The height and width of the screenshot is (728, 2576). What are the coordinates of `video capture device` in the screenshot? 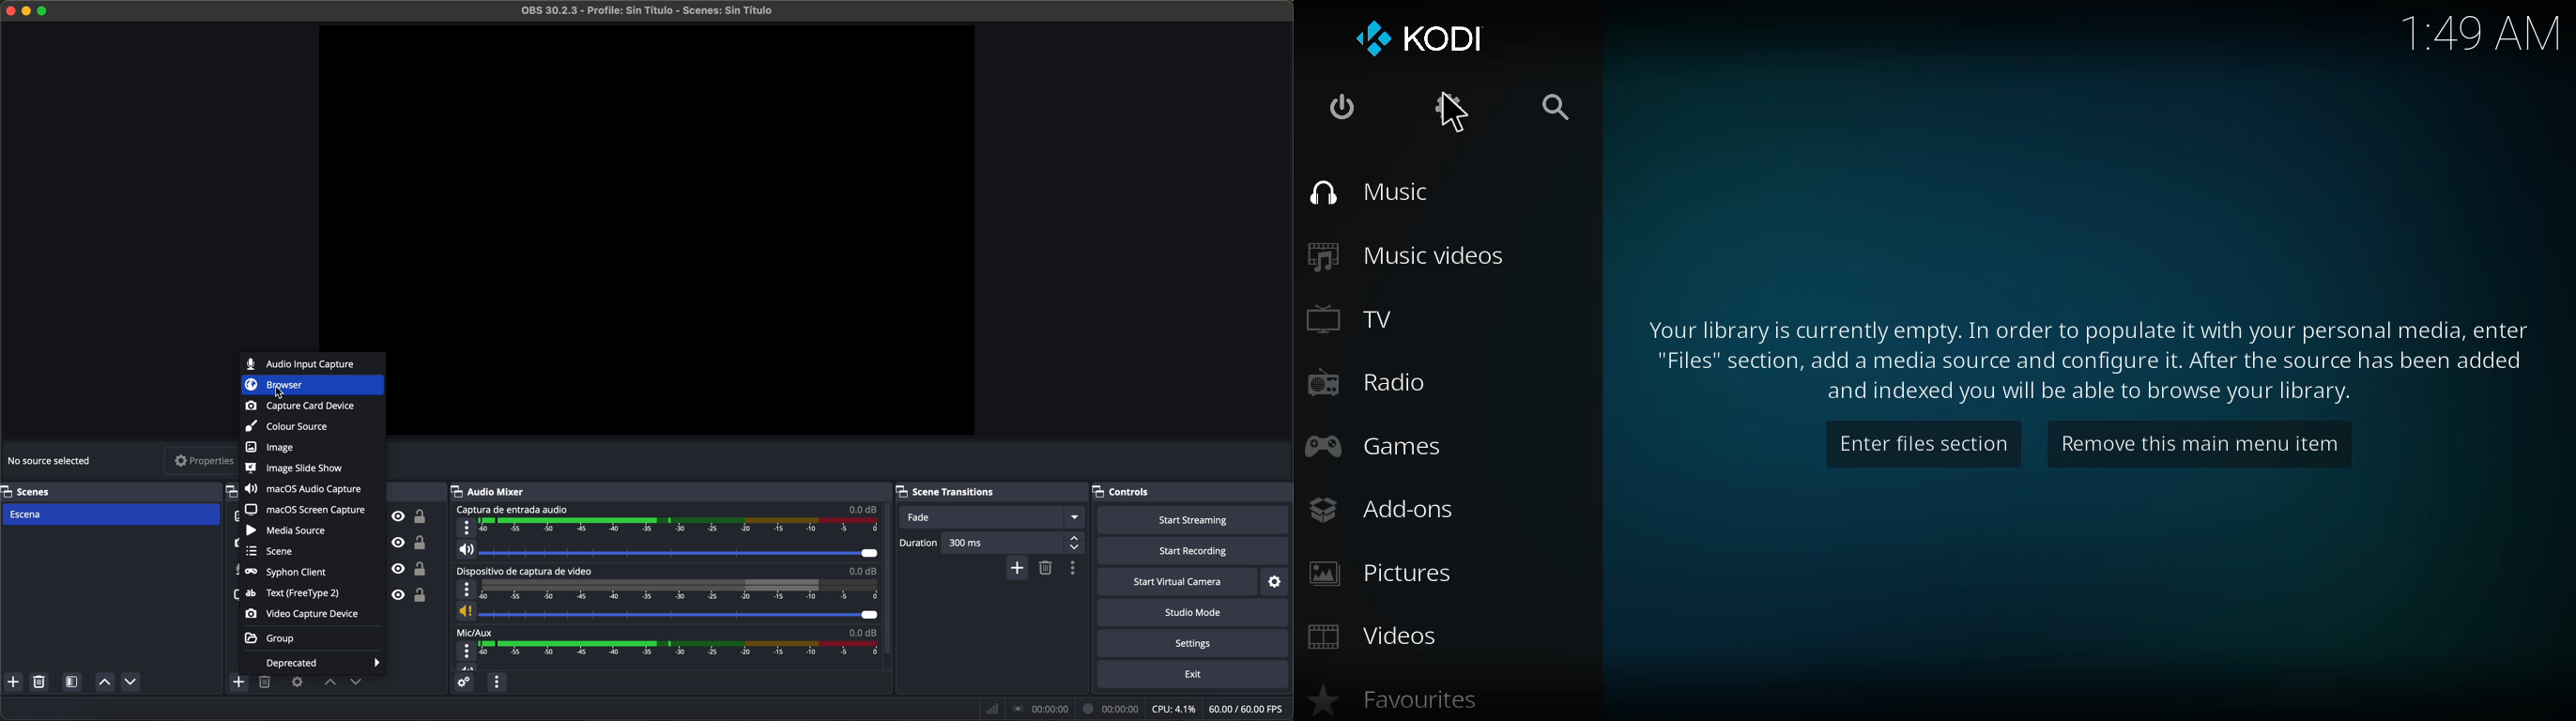 It's located at (304, 615).